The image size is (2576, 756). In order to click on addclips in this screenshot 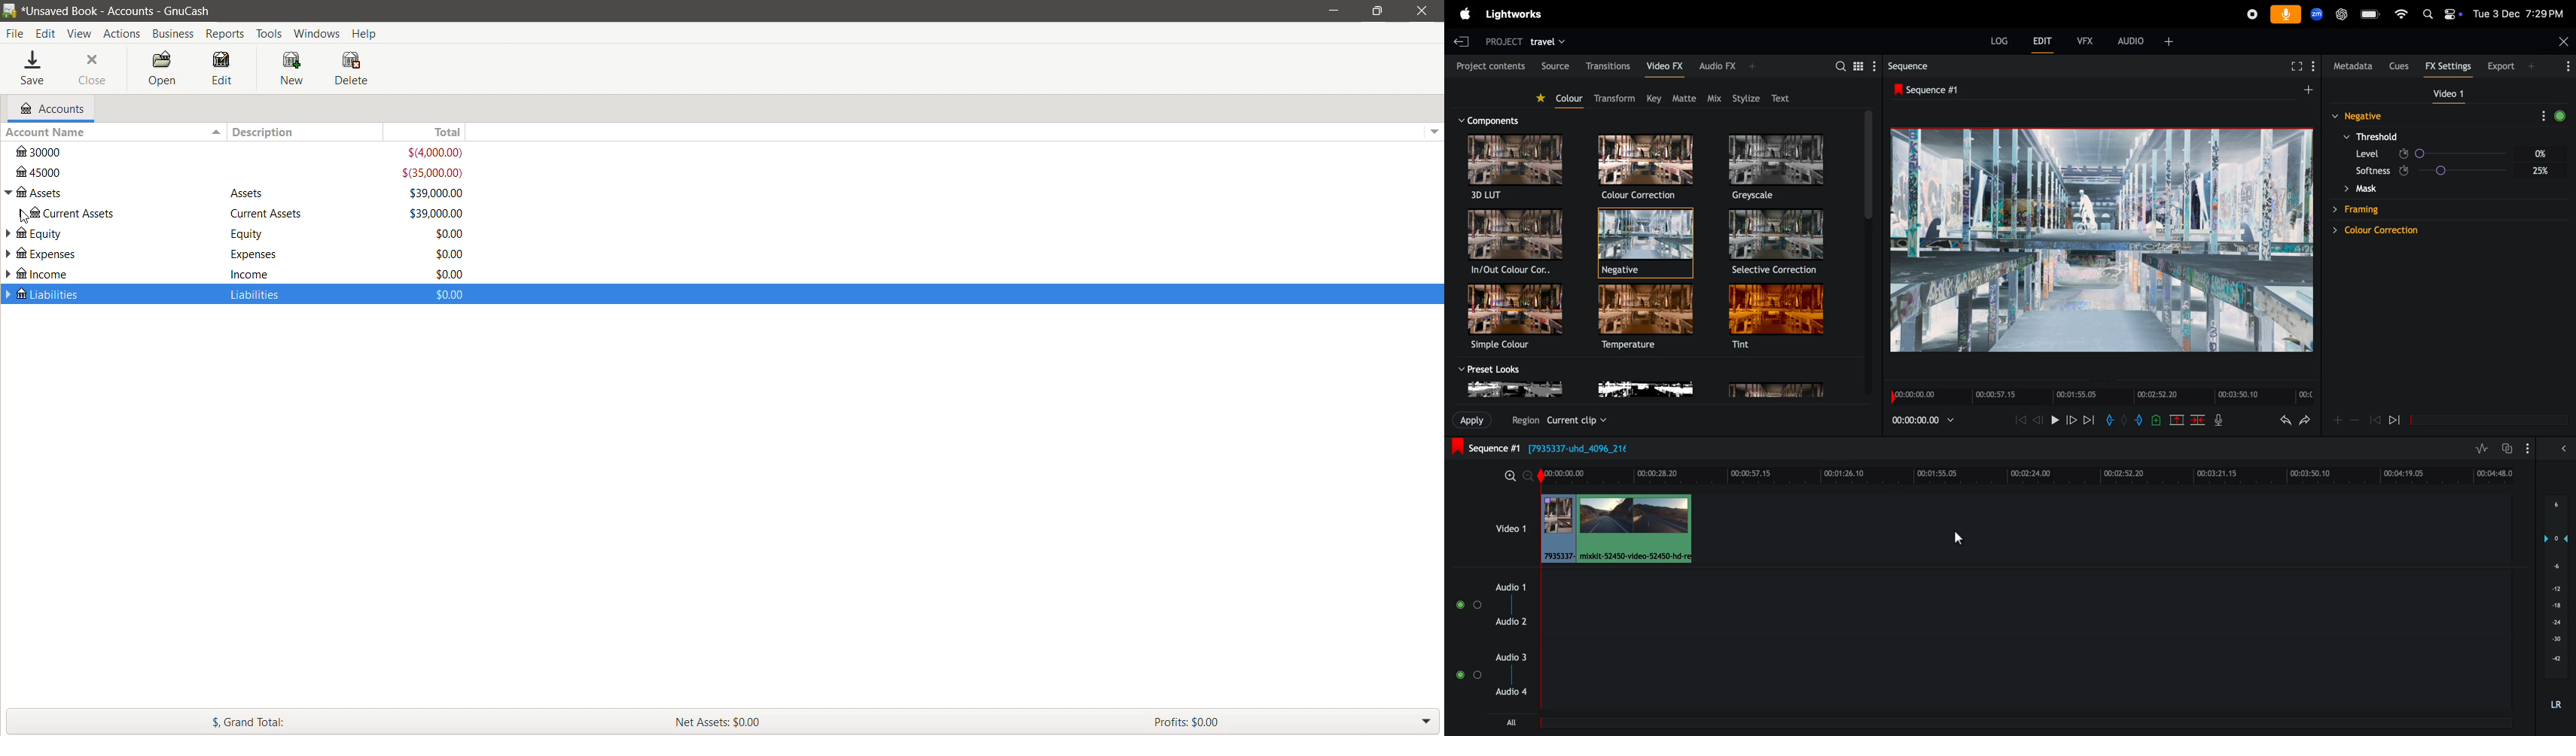, I will do `click(1615, 529)`.